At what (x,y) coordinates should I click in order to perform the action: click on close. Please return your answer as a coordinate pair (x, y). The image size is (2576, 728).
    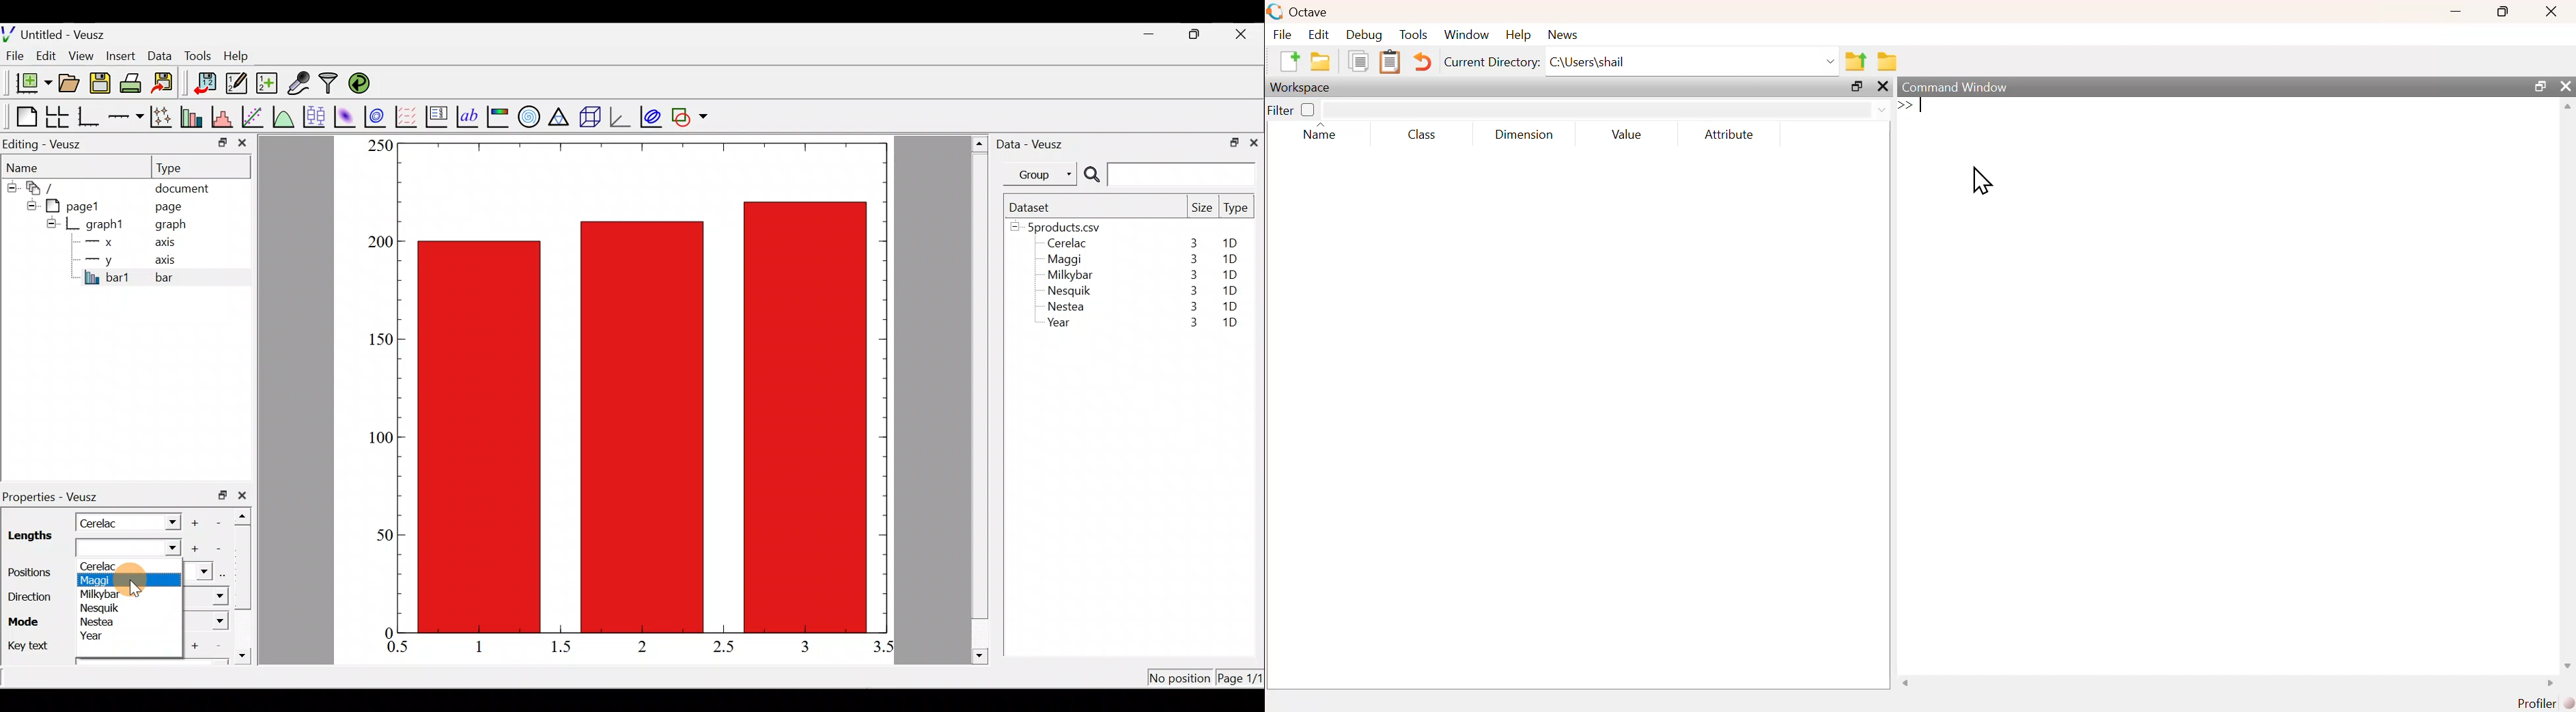
    Looking at the image, I should click on (1243, 34).